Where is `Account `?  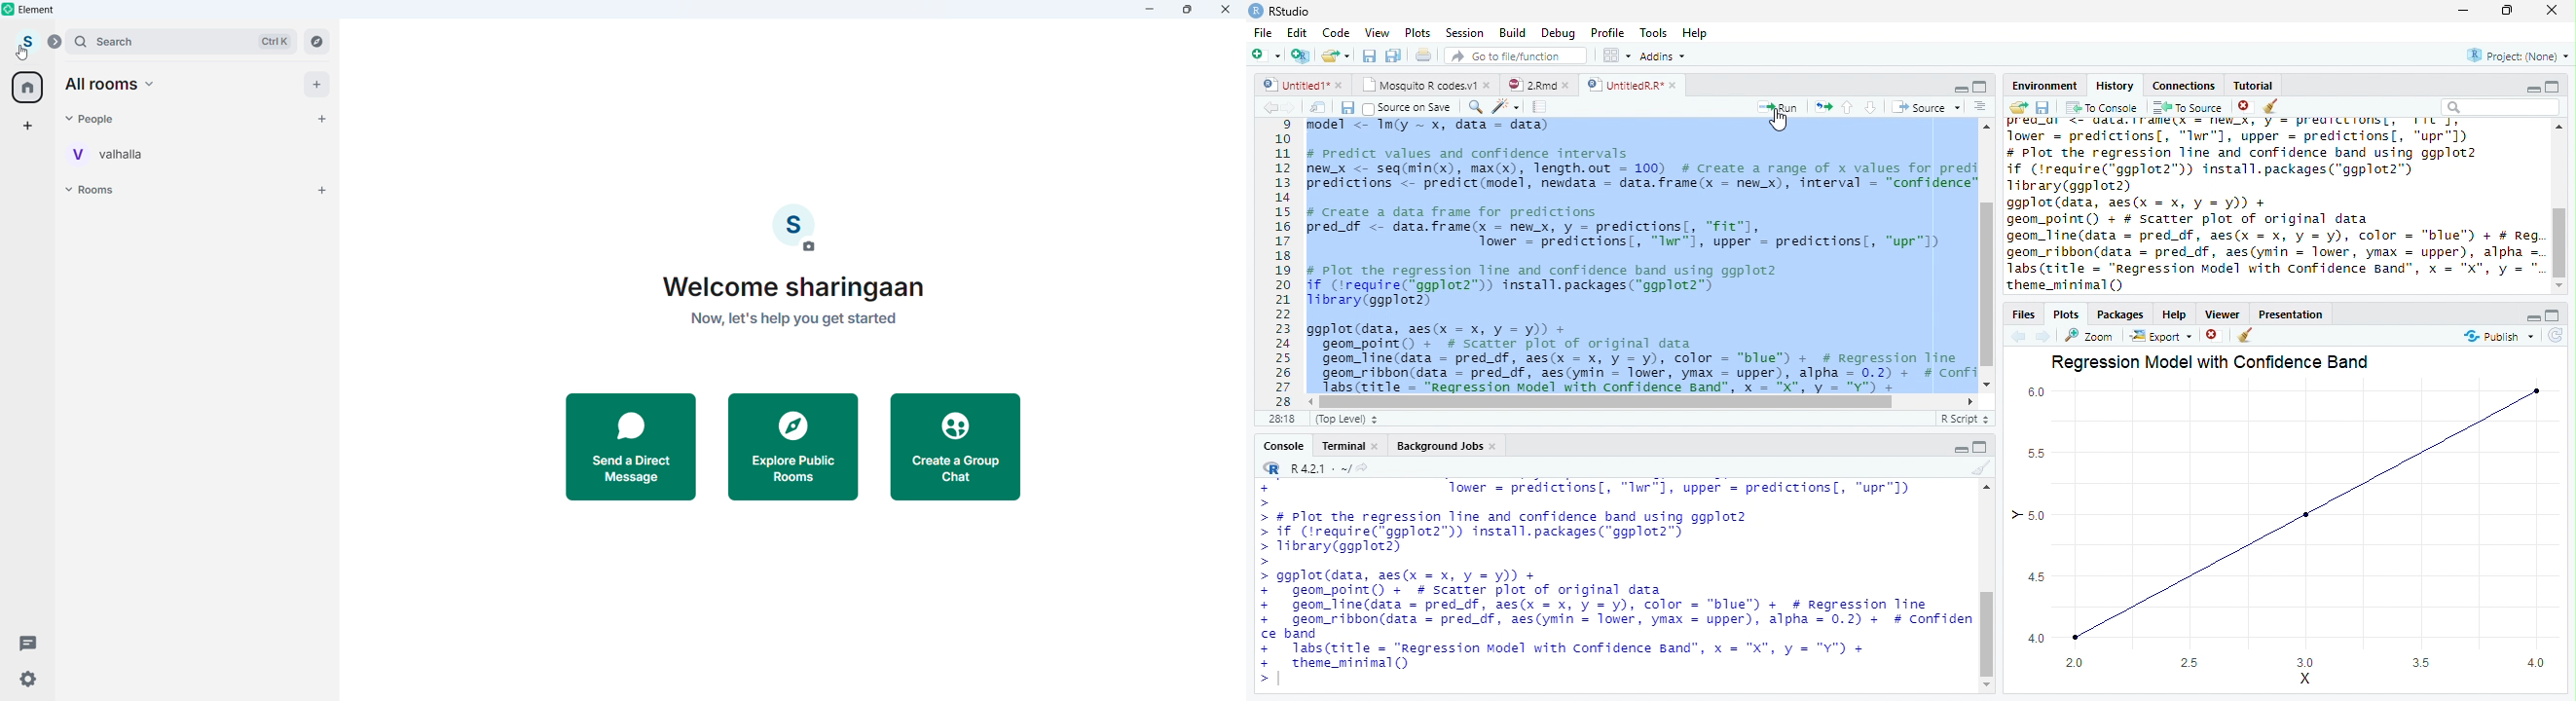
Account  is located at coordinates (27, 42).